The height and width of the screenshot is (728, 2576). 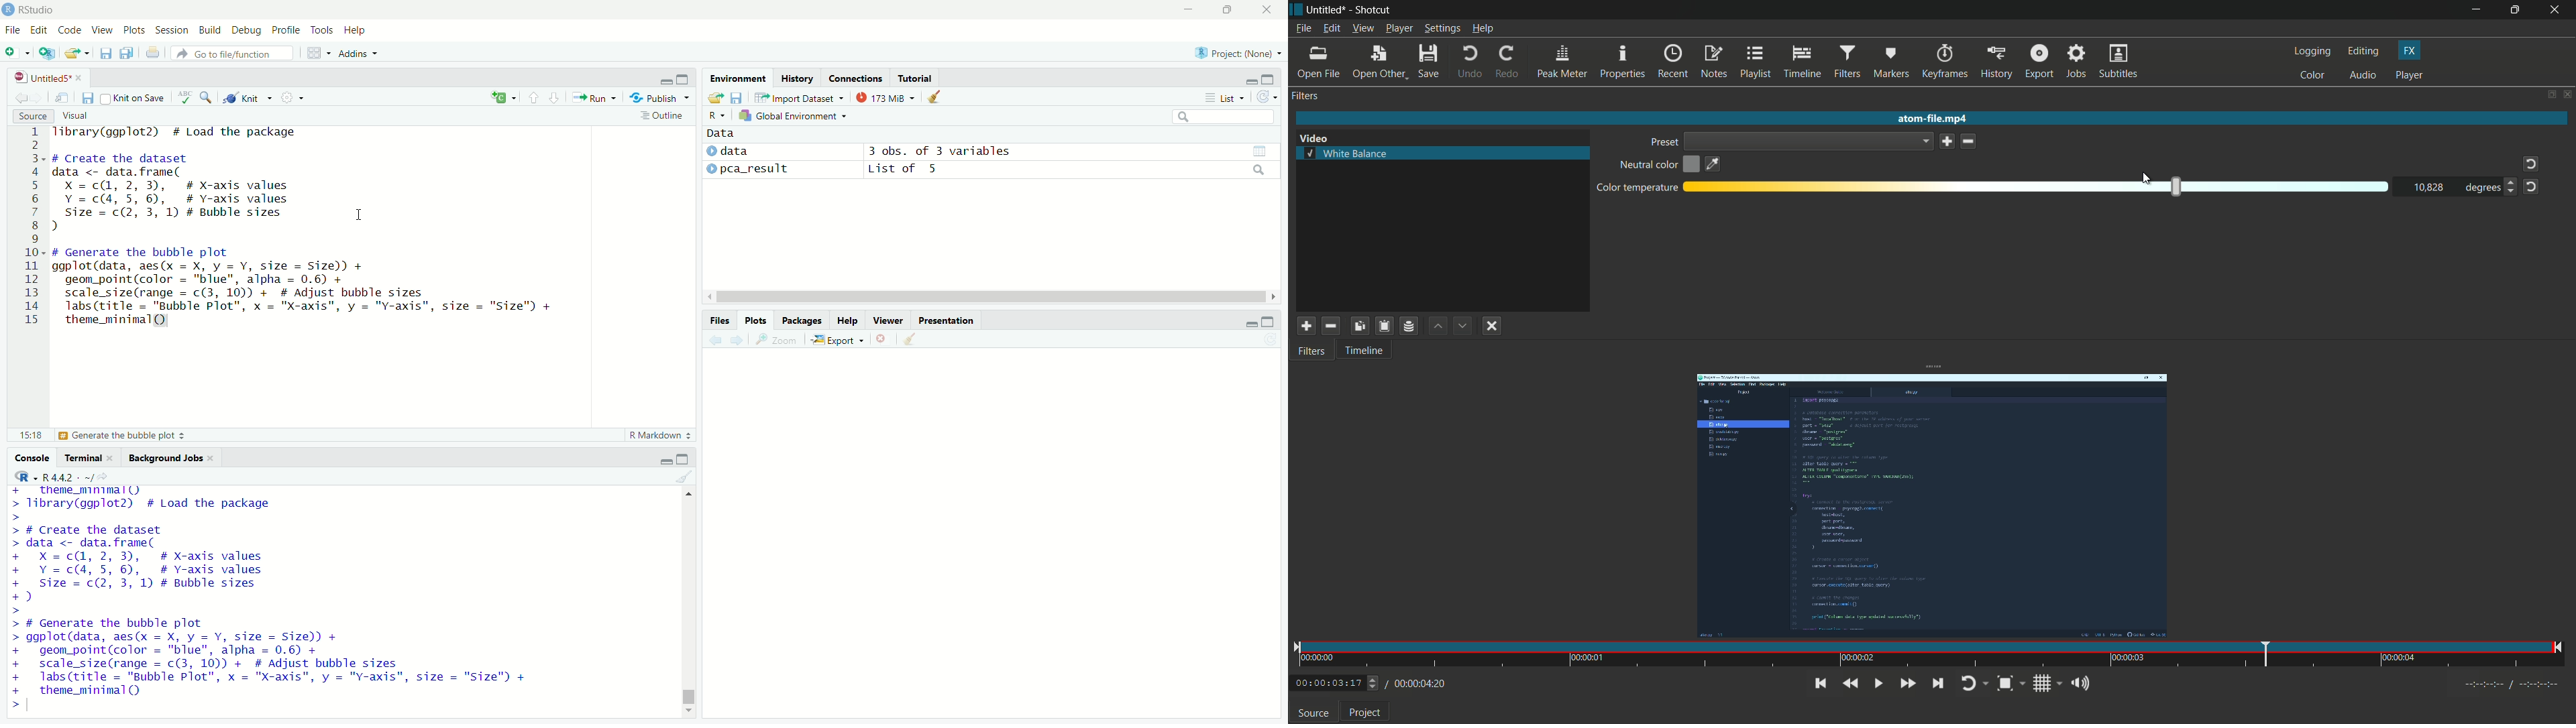 What do you see at coordinates (661, 435) in the screenshot?
I see `R markdown` at bounding box center [661, 435].